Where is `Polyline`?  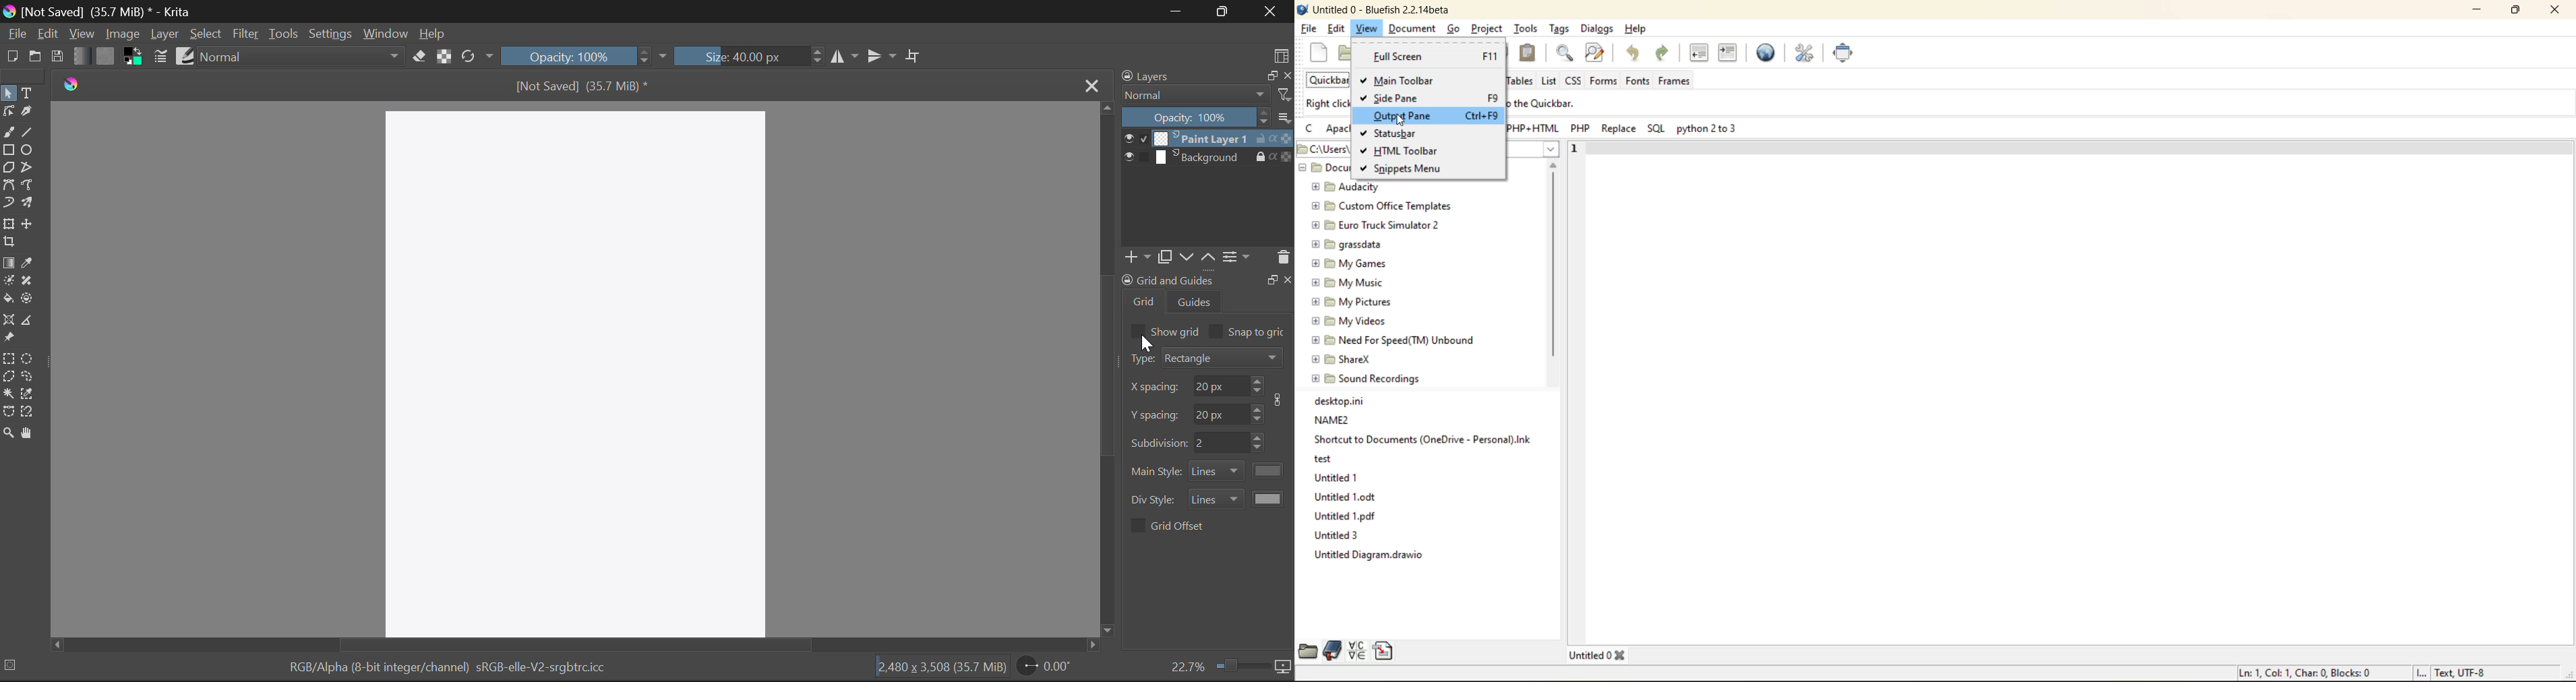
Polyline is located at coordinates (32, 168).